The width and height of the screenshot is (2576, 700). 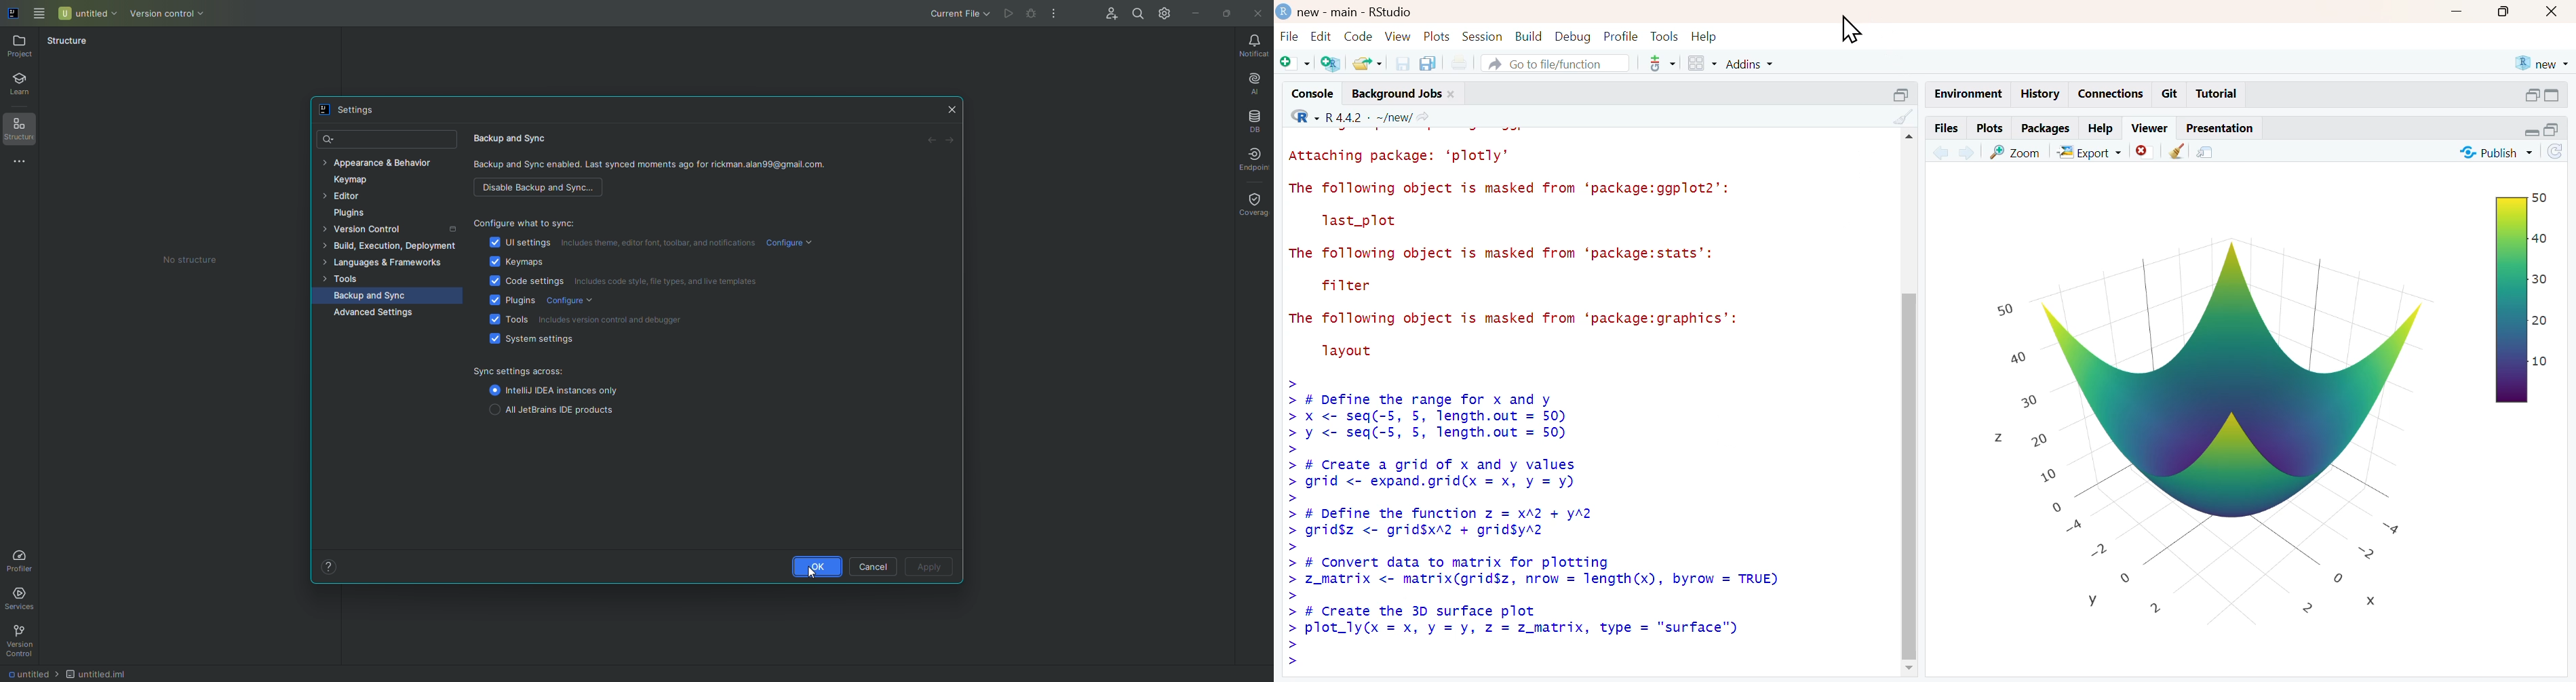 What do you see at coordinates (1509, 255) in the screenshot?
I see `The following object is masked from ‘package:stats’:` at bounding box center [1509, 255].